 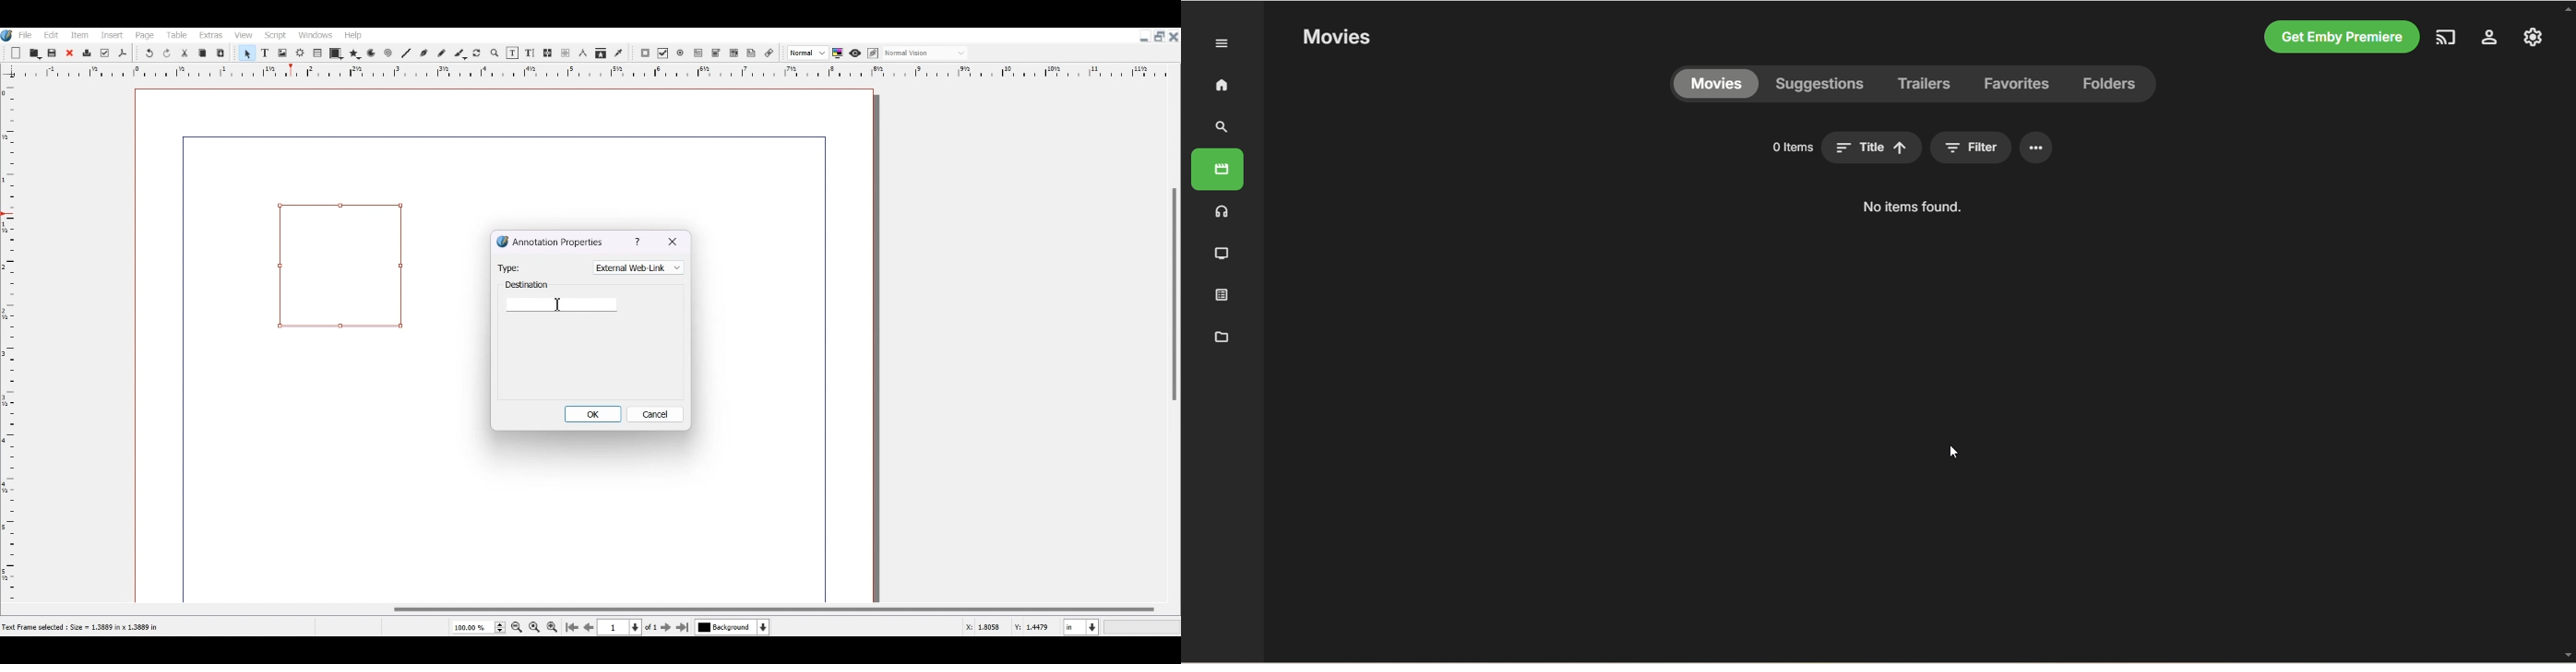 I want to click on External Web Link, so click(x=638, y=267).